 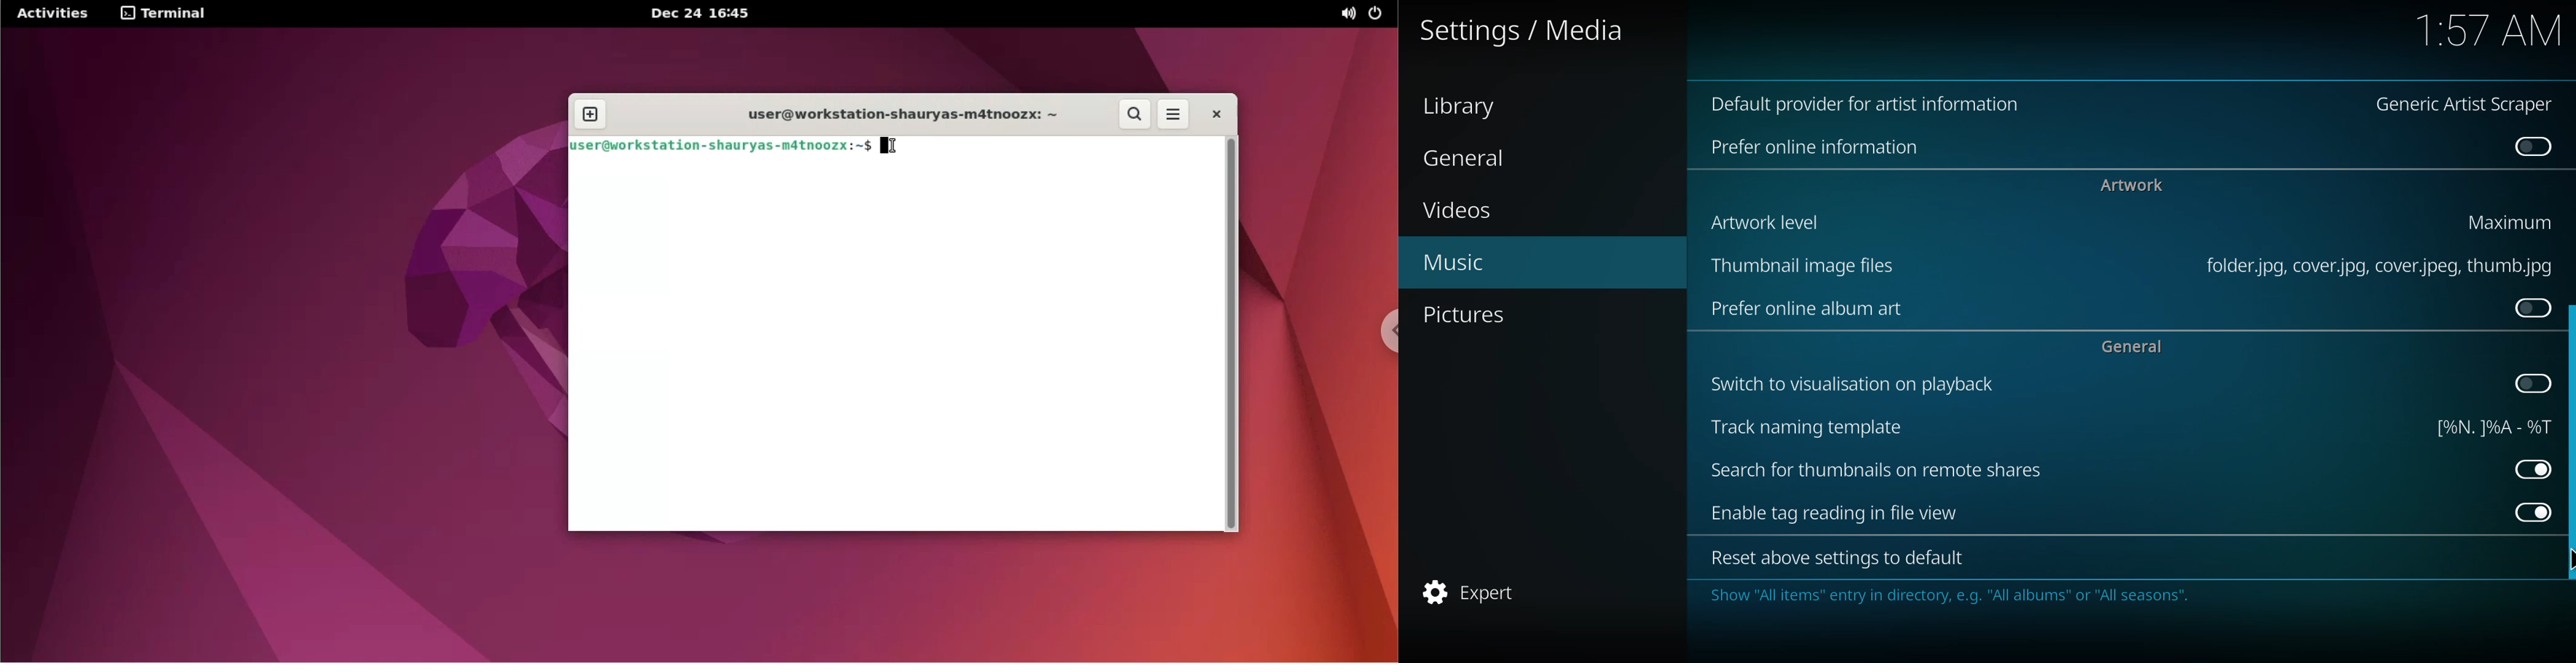 What do you see at coordinates (1474, 591) in the screenshot?
I see `expert` at bounding box center [1474, 591].